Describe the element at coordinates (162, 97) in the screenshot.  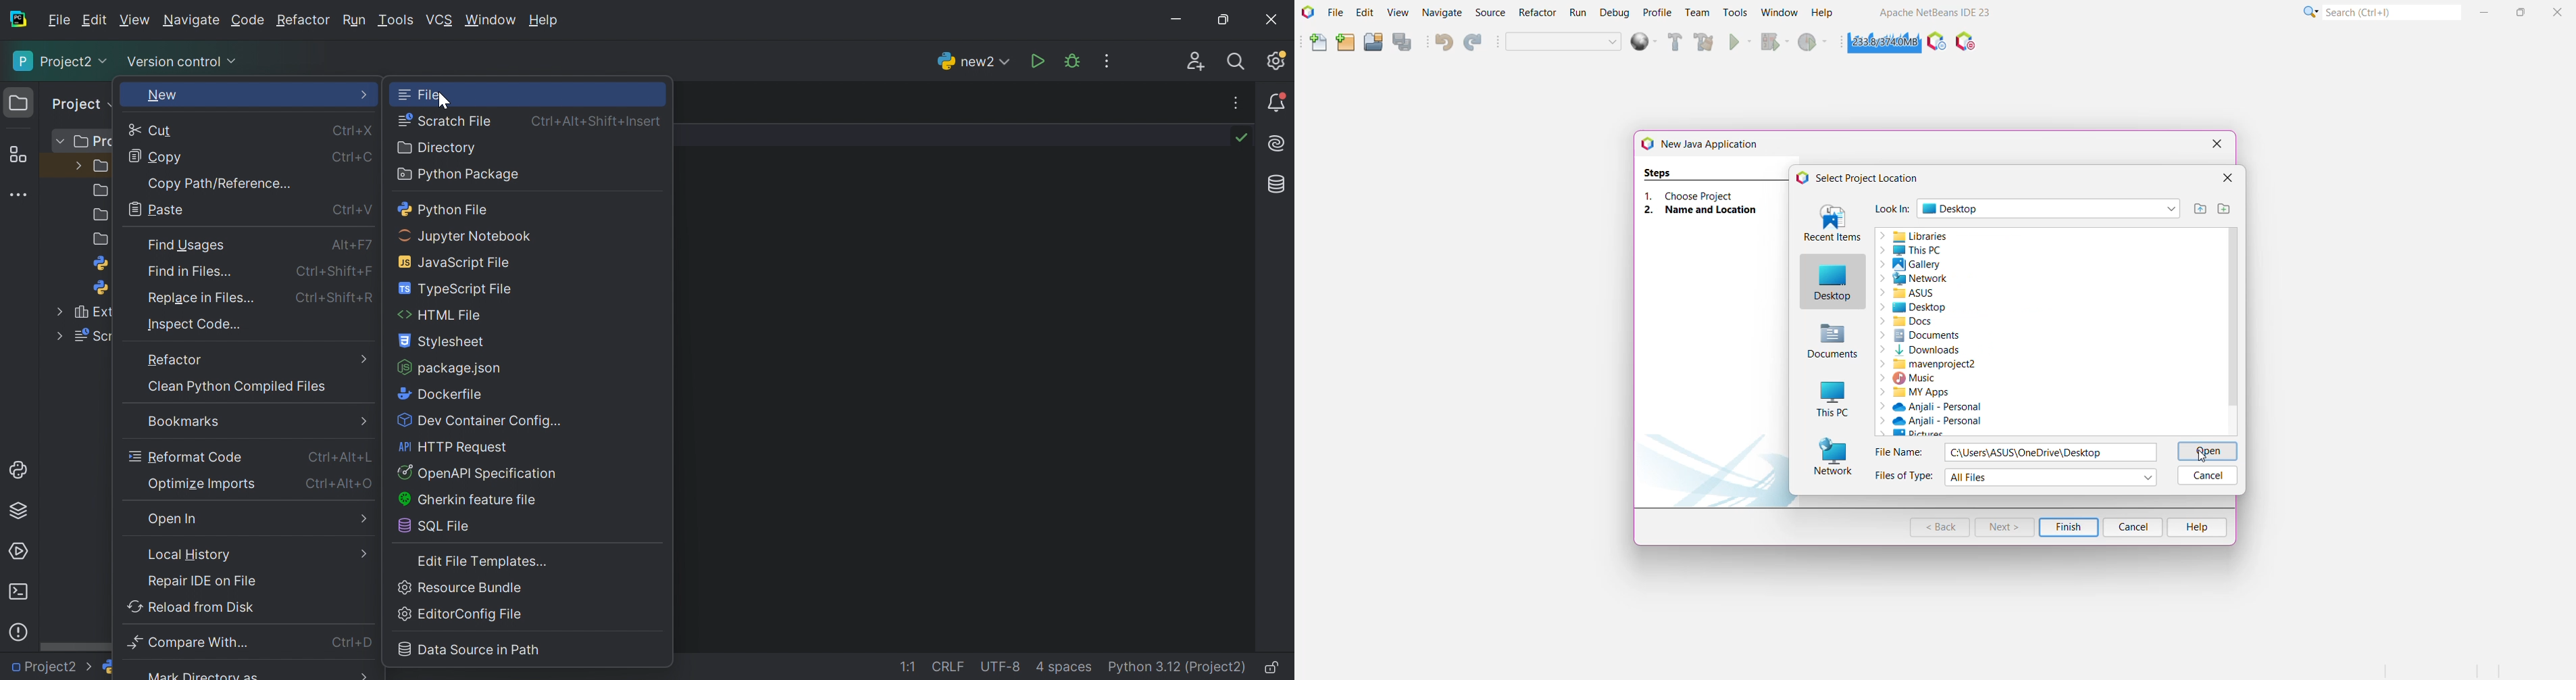
I see `New` at that location.